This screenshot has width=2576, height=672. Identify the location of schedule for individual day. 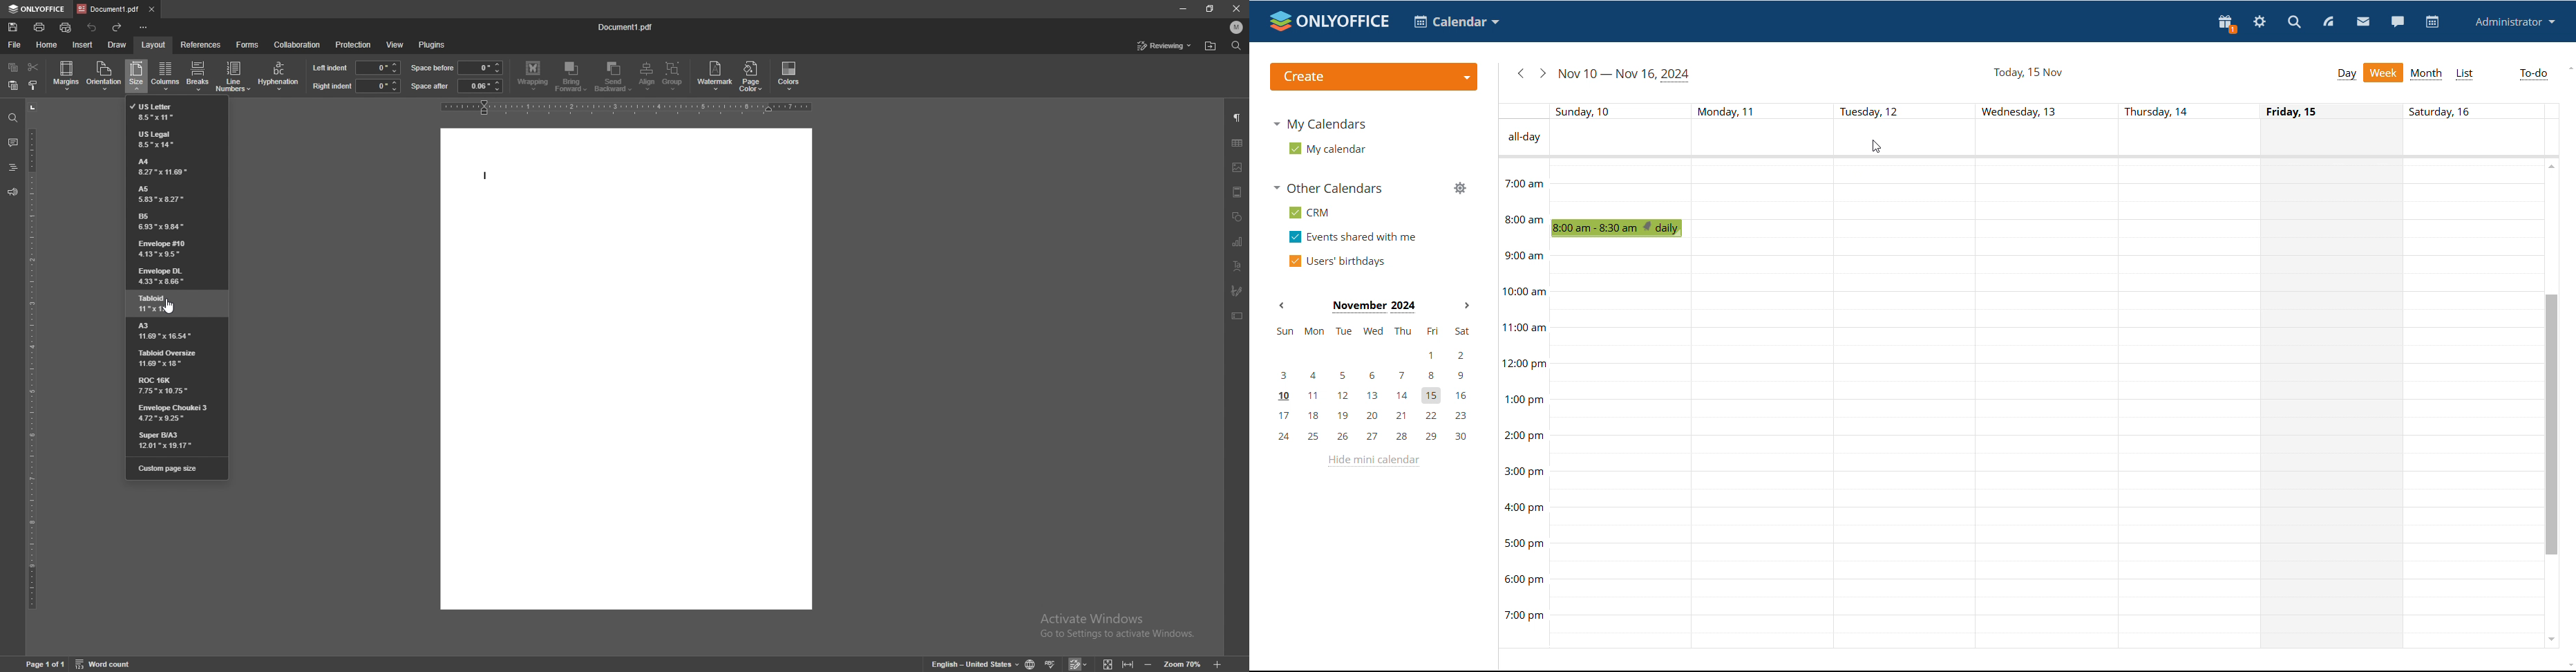
(2334, 402).